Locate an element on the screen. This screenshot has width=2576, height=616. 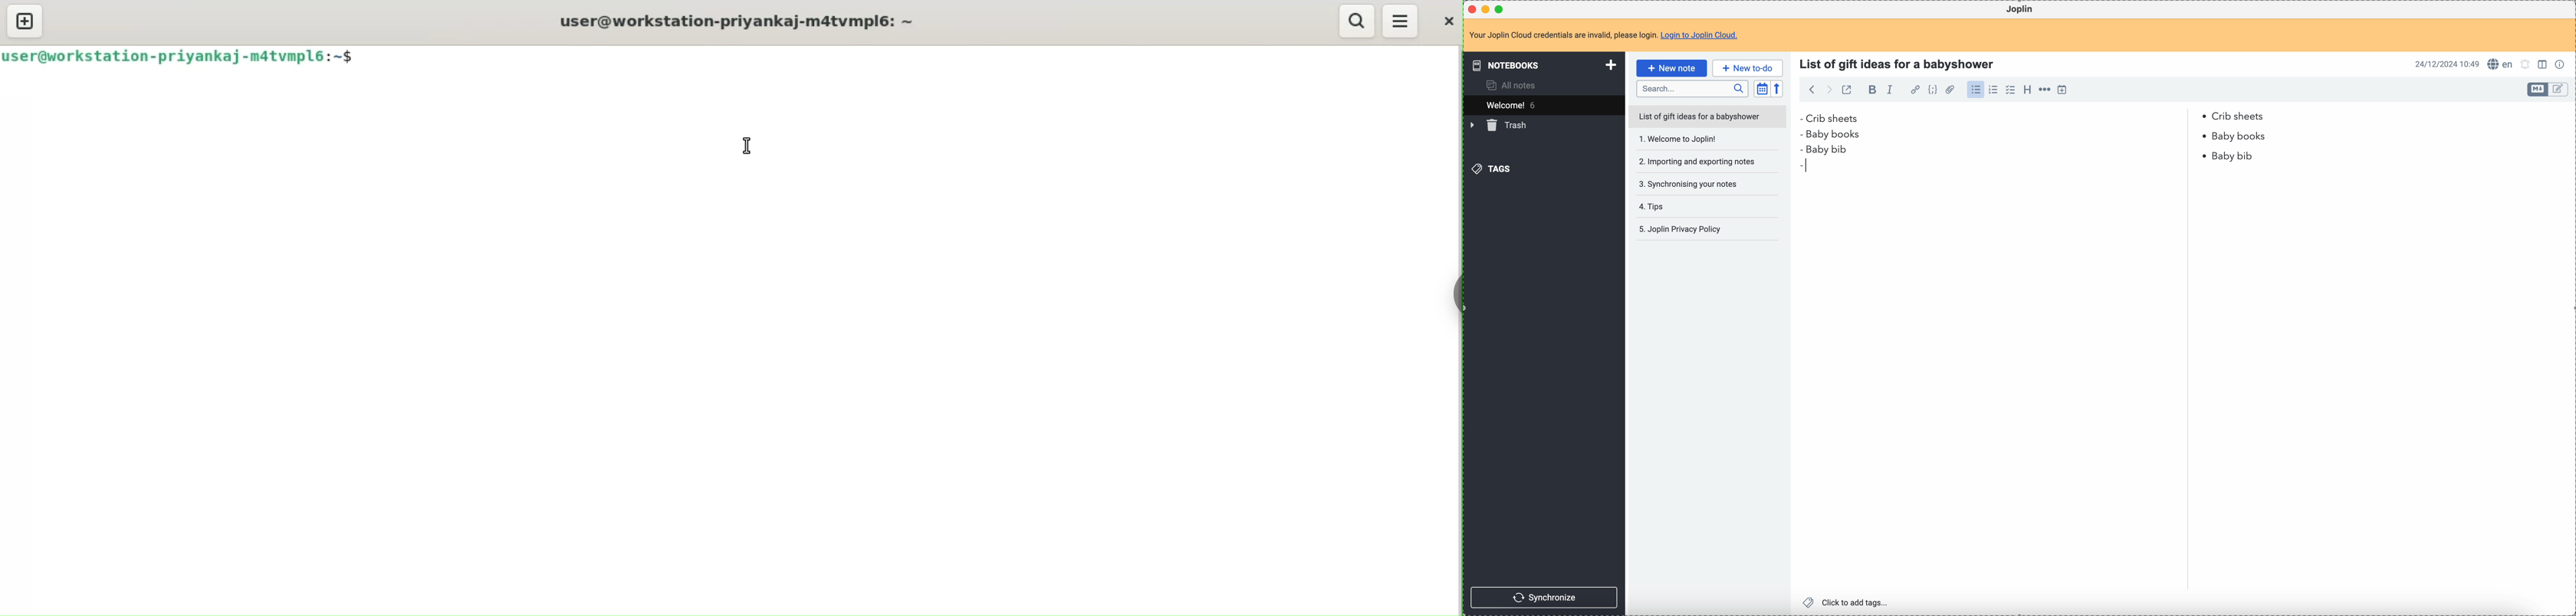
bullet point is located at coordinates (1803, 132).